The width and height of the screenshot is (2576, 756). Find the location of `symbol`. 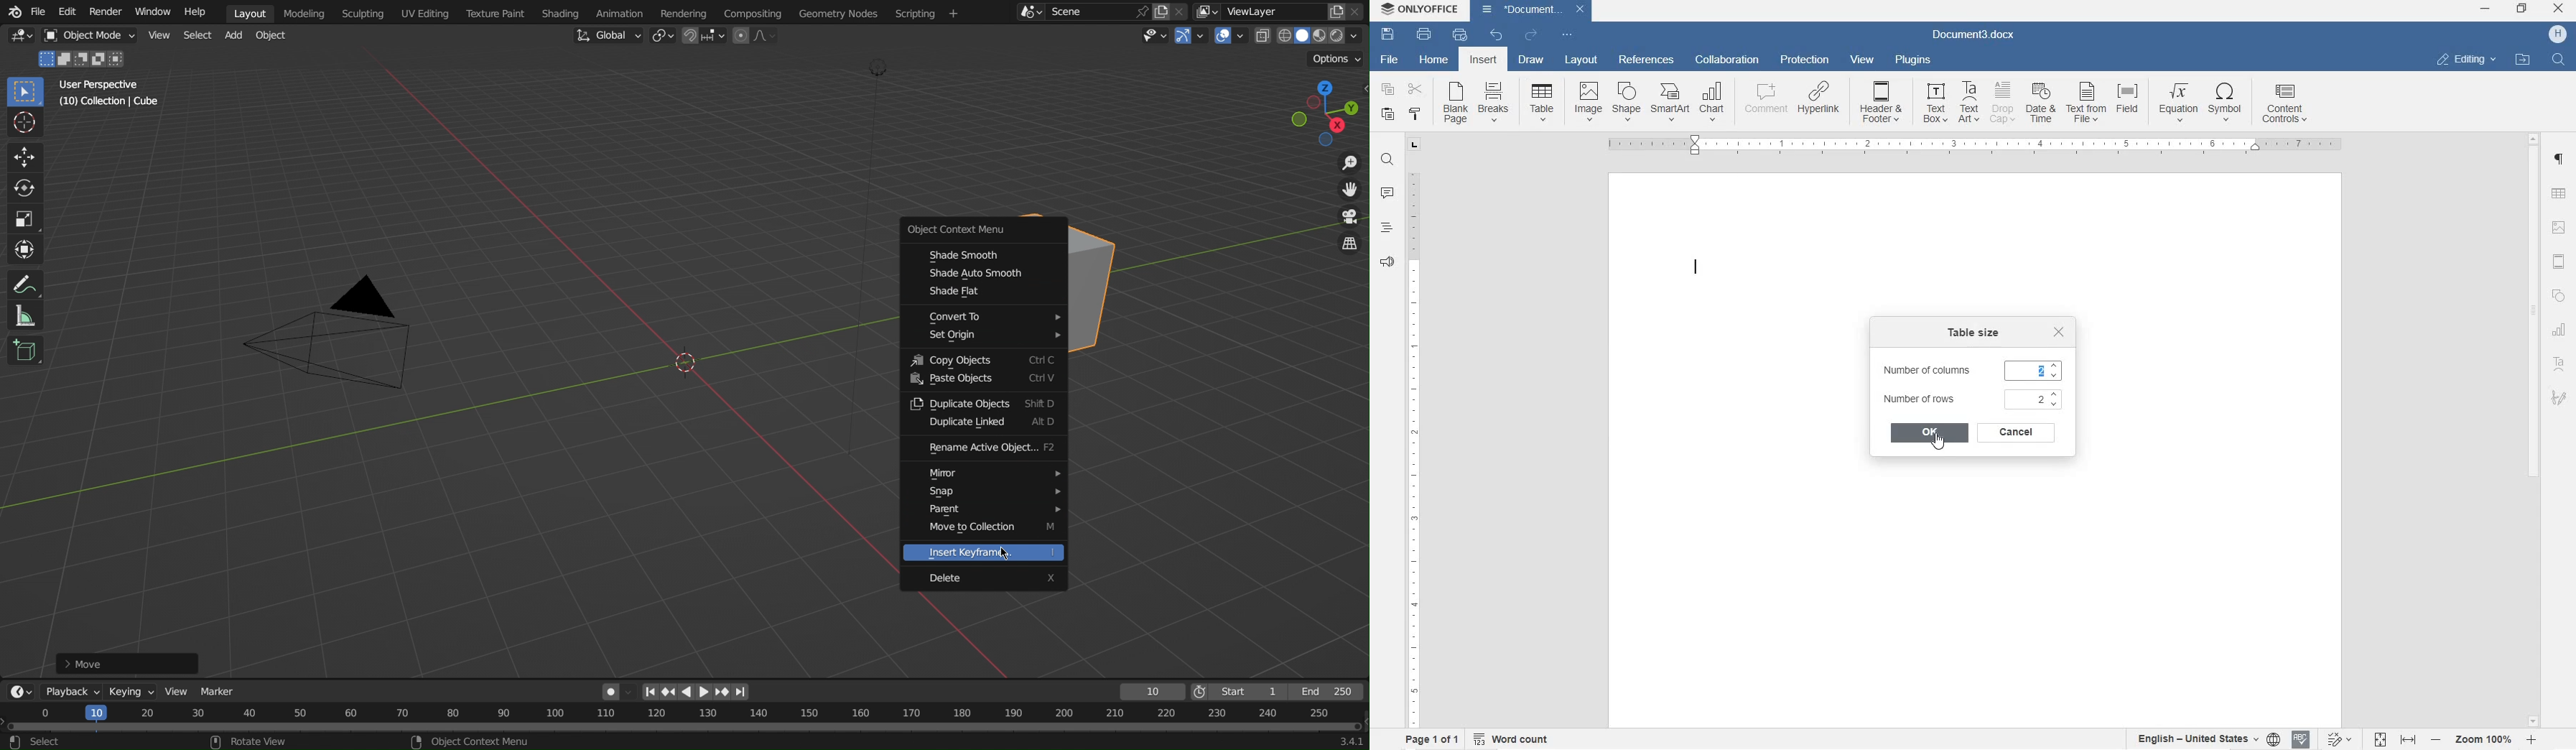

symbol is located at coordinates (2226, 103).